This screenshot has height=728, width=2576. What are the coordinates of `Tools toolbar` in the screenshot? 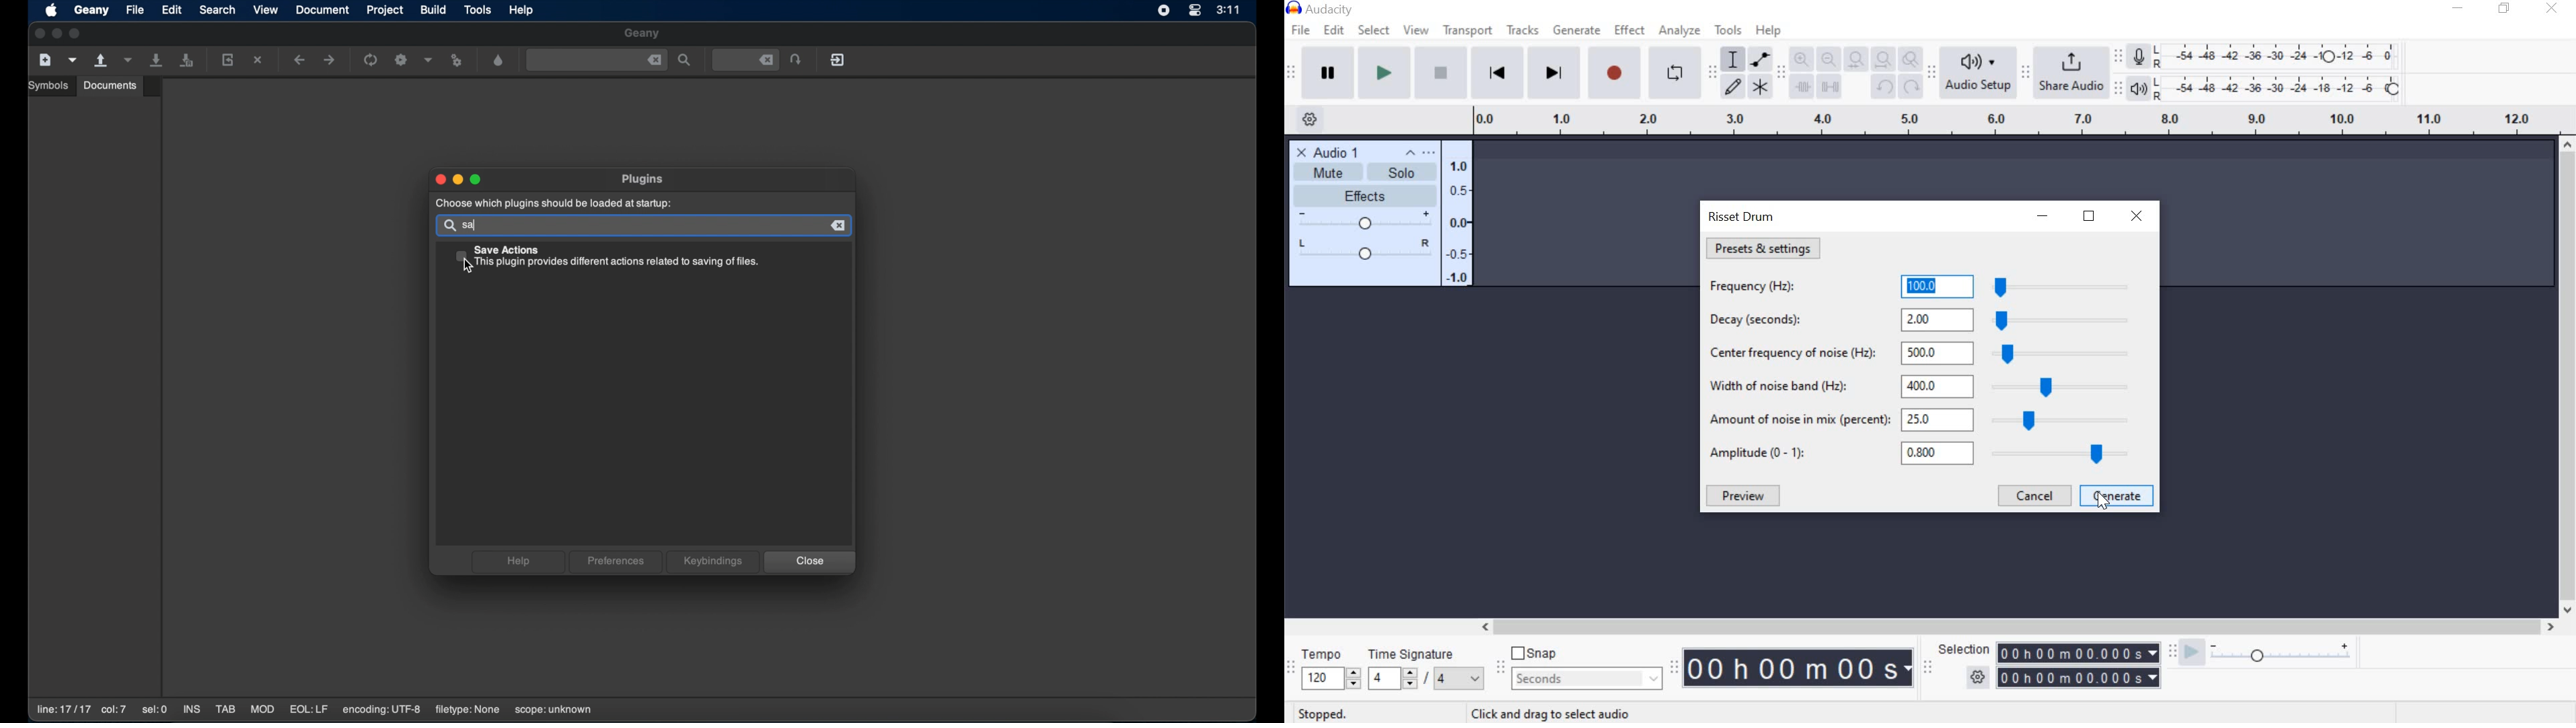 It's located at (1712, 71).